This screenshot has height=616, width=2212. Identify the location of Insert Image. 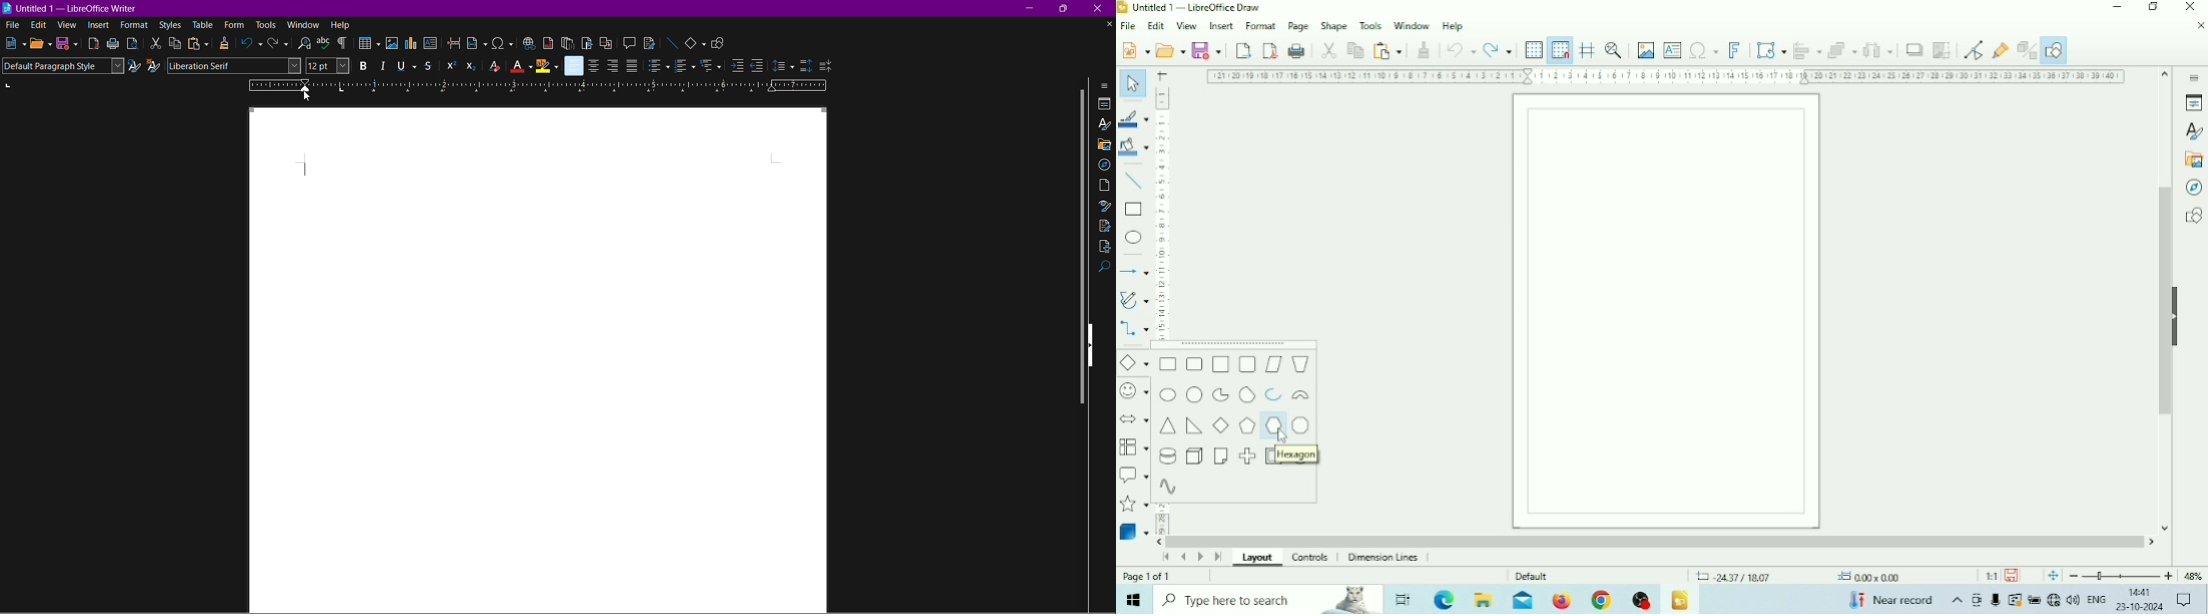
(392, 44).